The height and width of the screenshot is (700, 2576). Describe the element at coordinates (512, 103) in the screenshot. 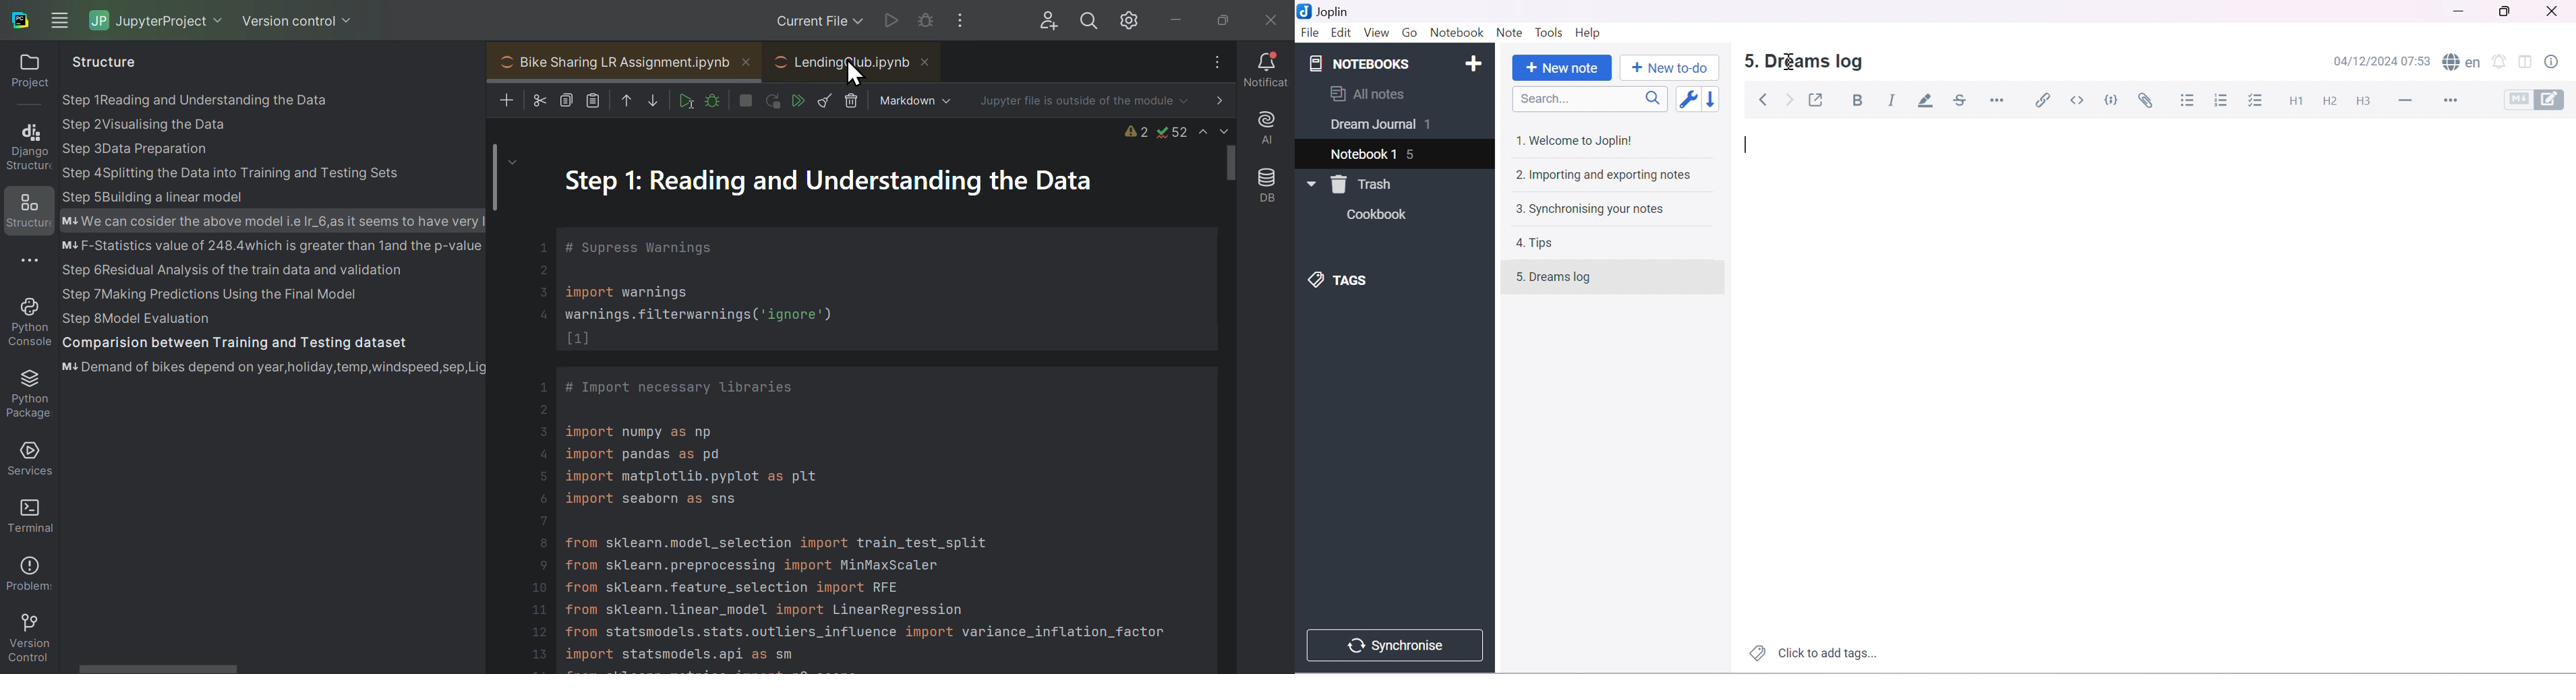

I see `Add` at that location.